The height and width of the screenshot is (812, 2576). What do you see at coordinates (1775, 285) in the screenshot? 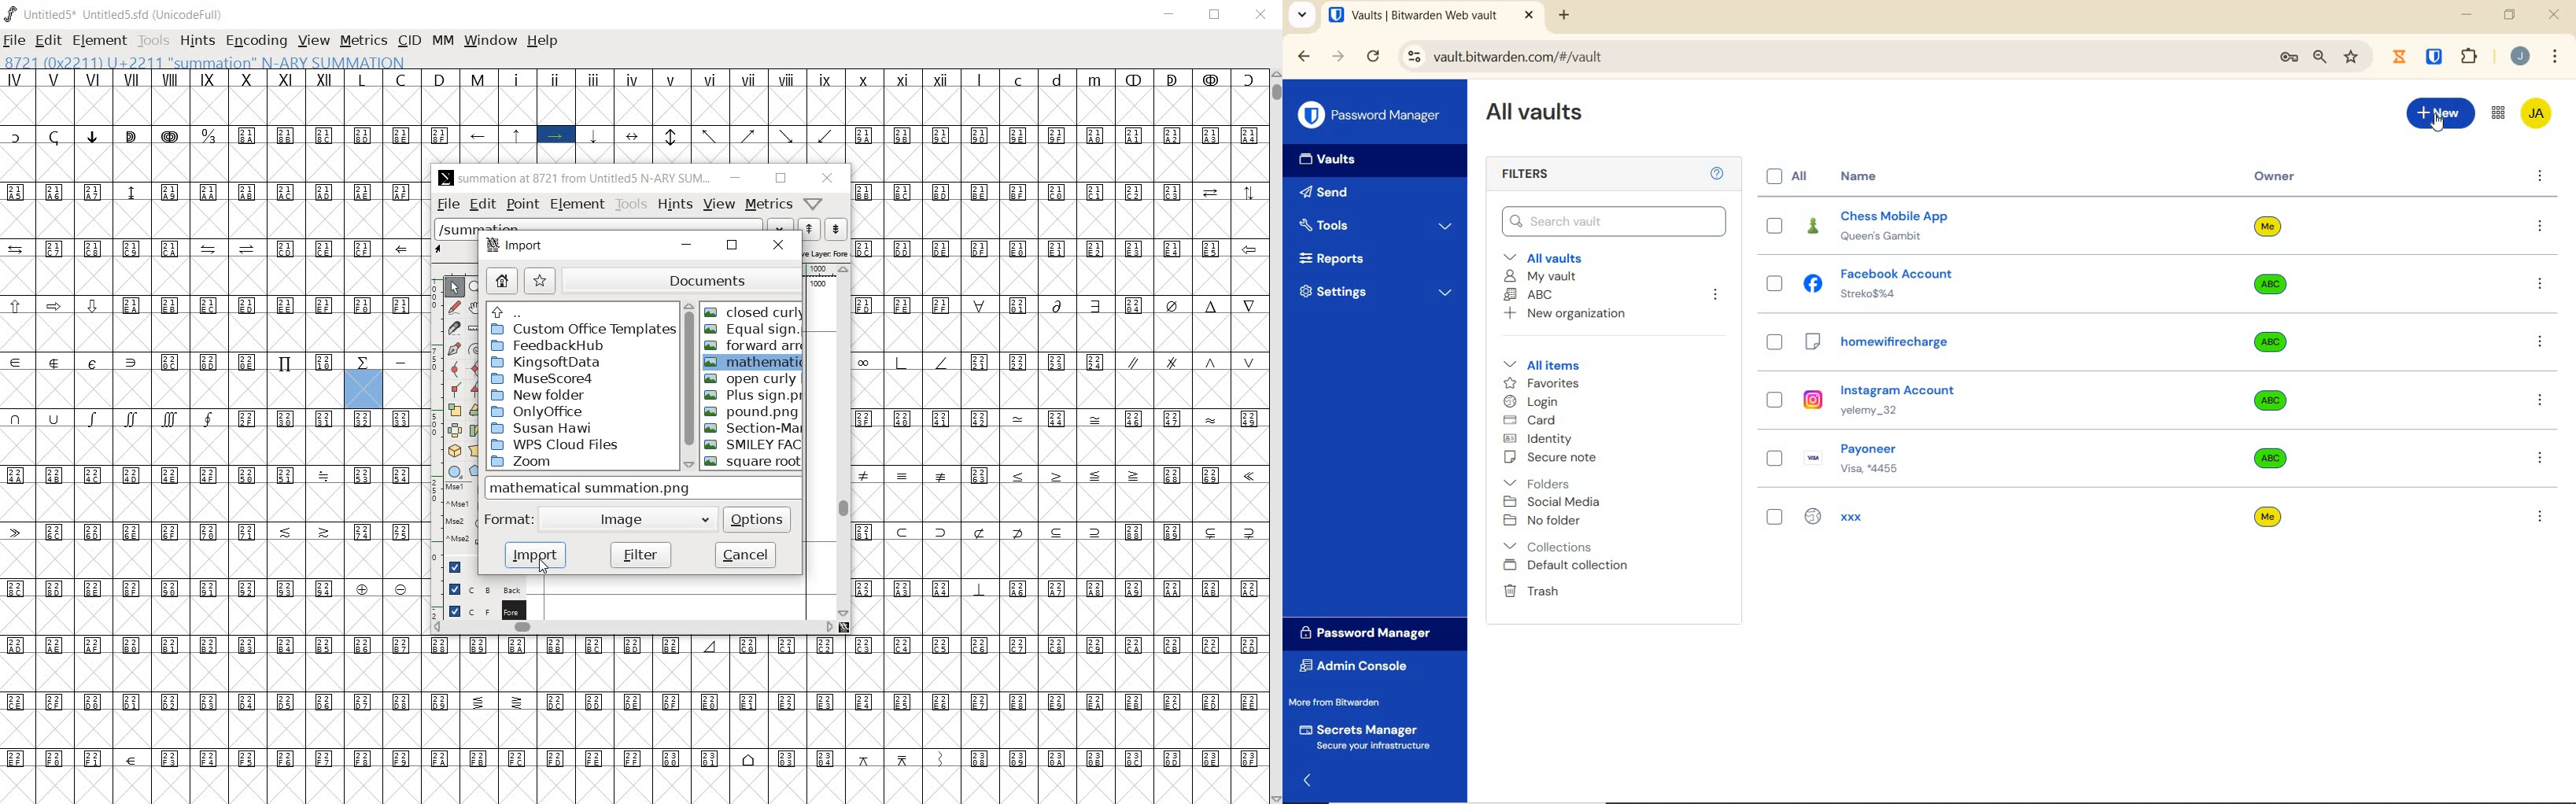
I see `select entry` at bounding box center [1775, 285].